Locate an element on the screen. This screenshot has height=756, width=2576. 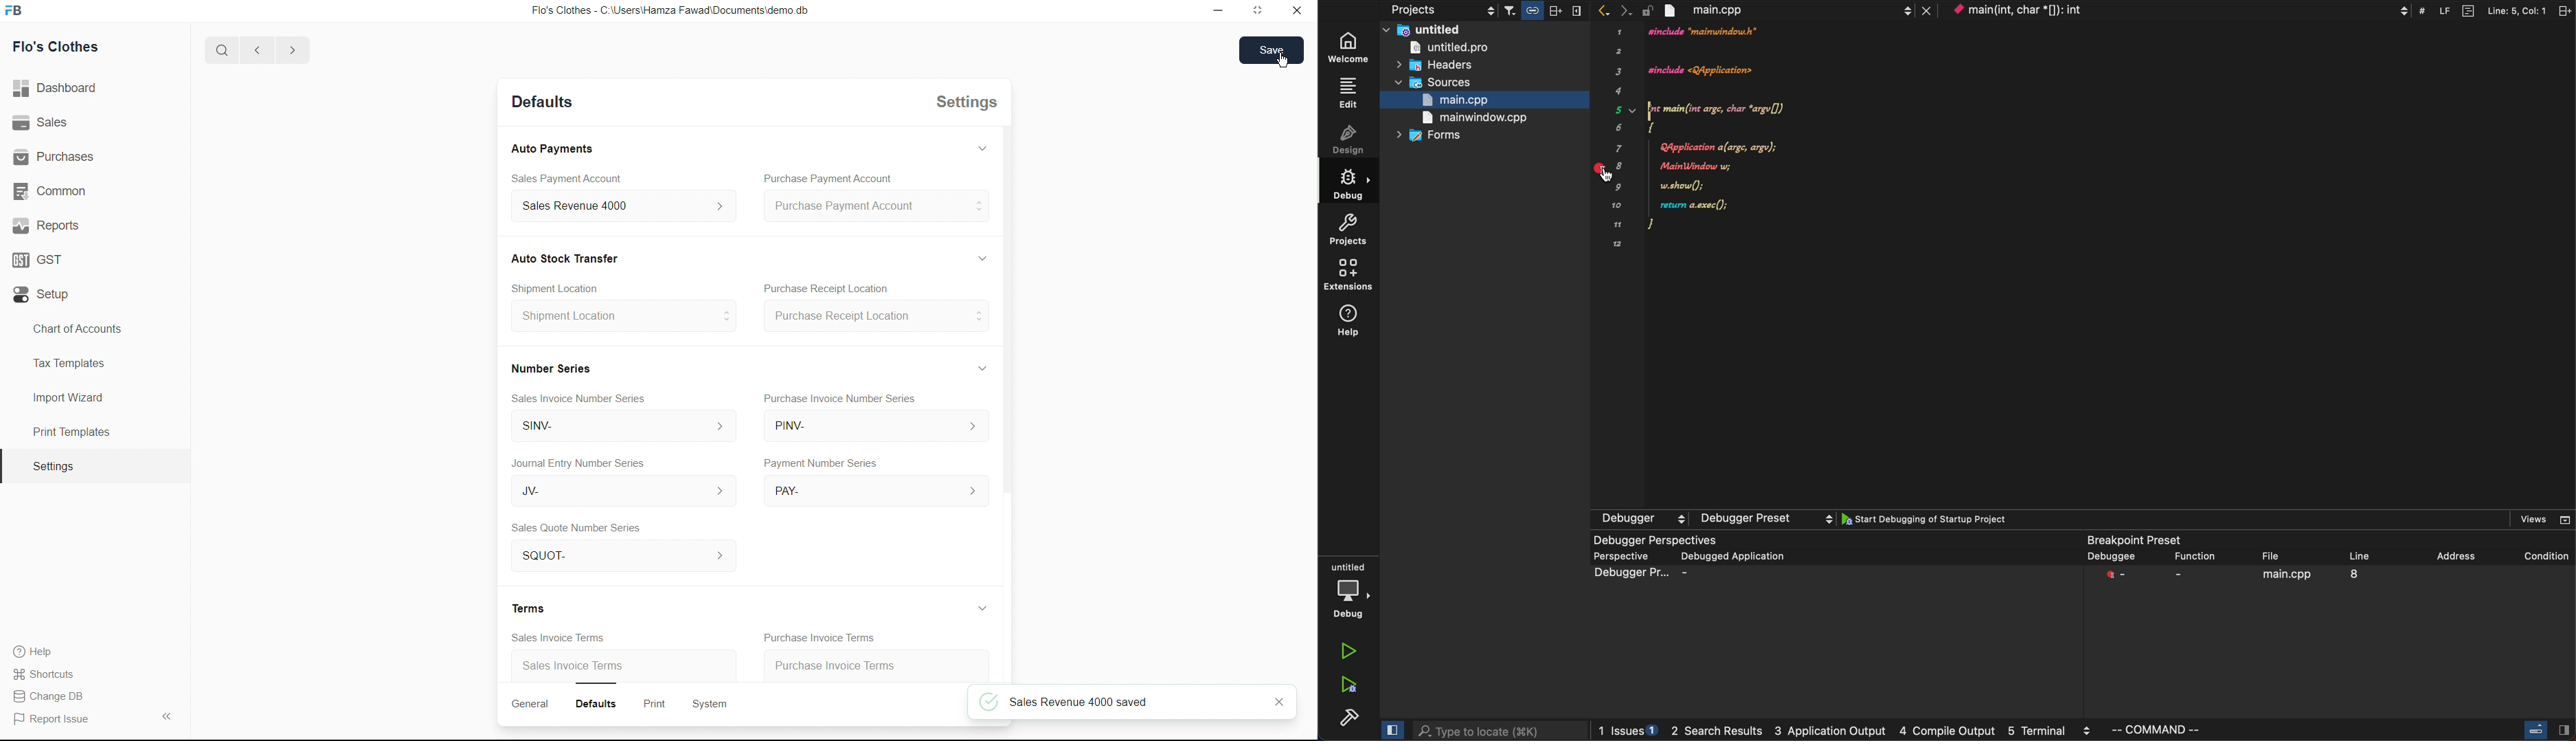
GST is located at coordinates (43, 256).